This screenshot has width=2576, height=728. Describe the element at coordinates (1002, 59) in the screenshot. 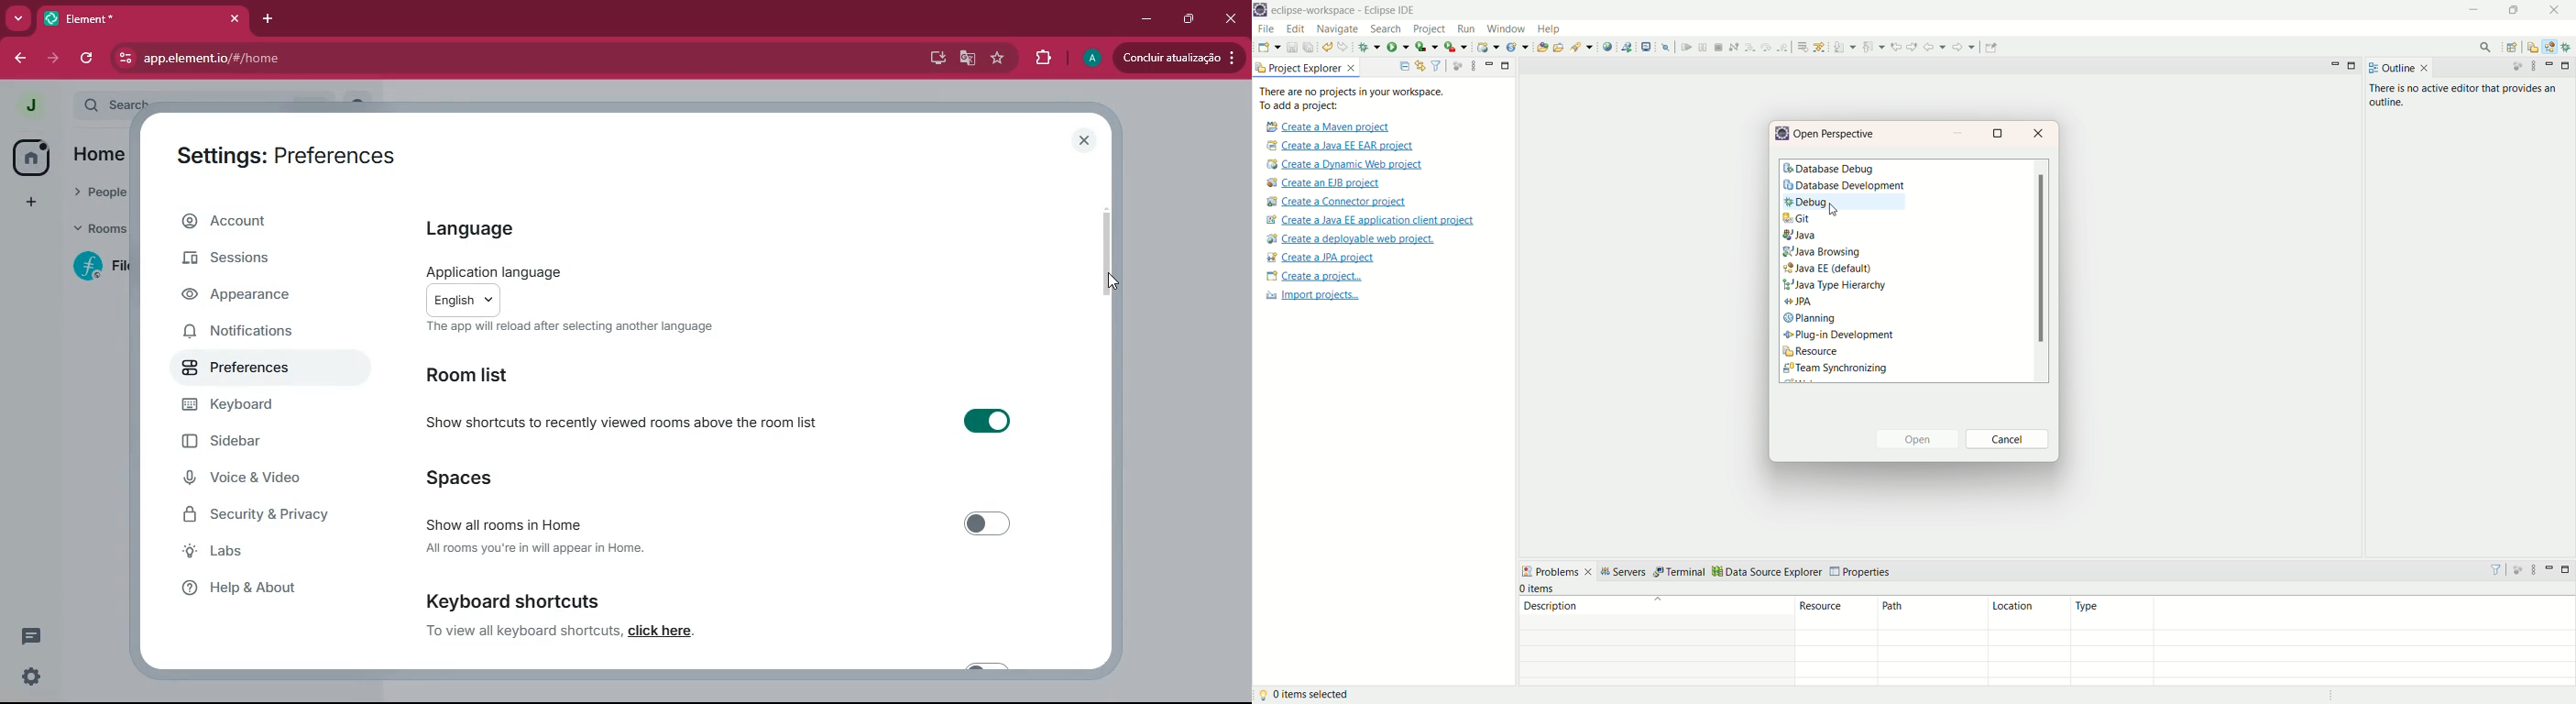

I see `favourite` at that location.